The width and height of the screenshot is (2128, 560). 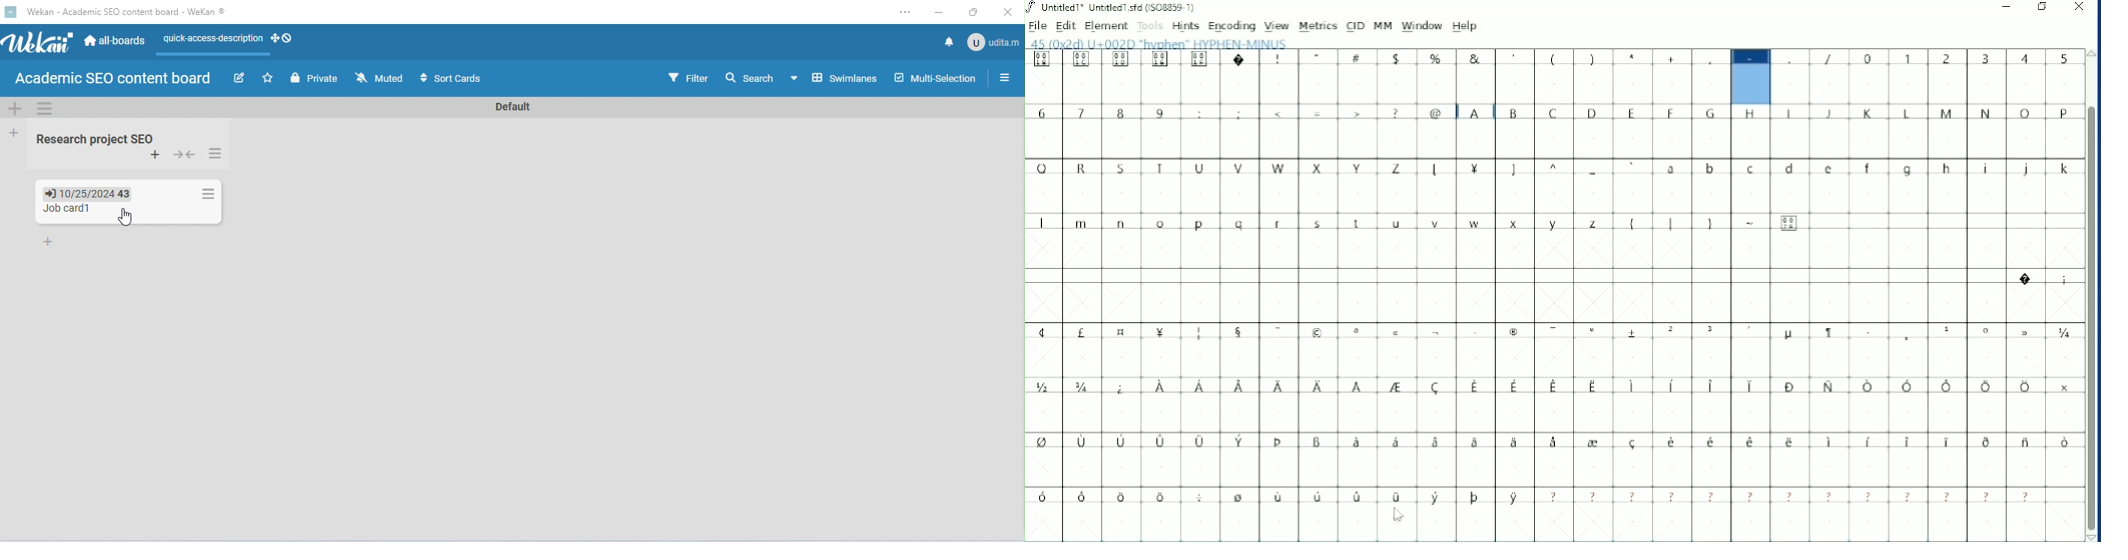 What do you see at coordinates (2044, 7) in the screenshot?
I see `Restore down` at bounding box center [2044, 7].